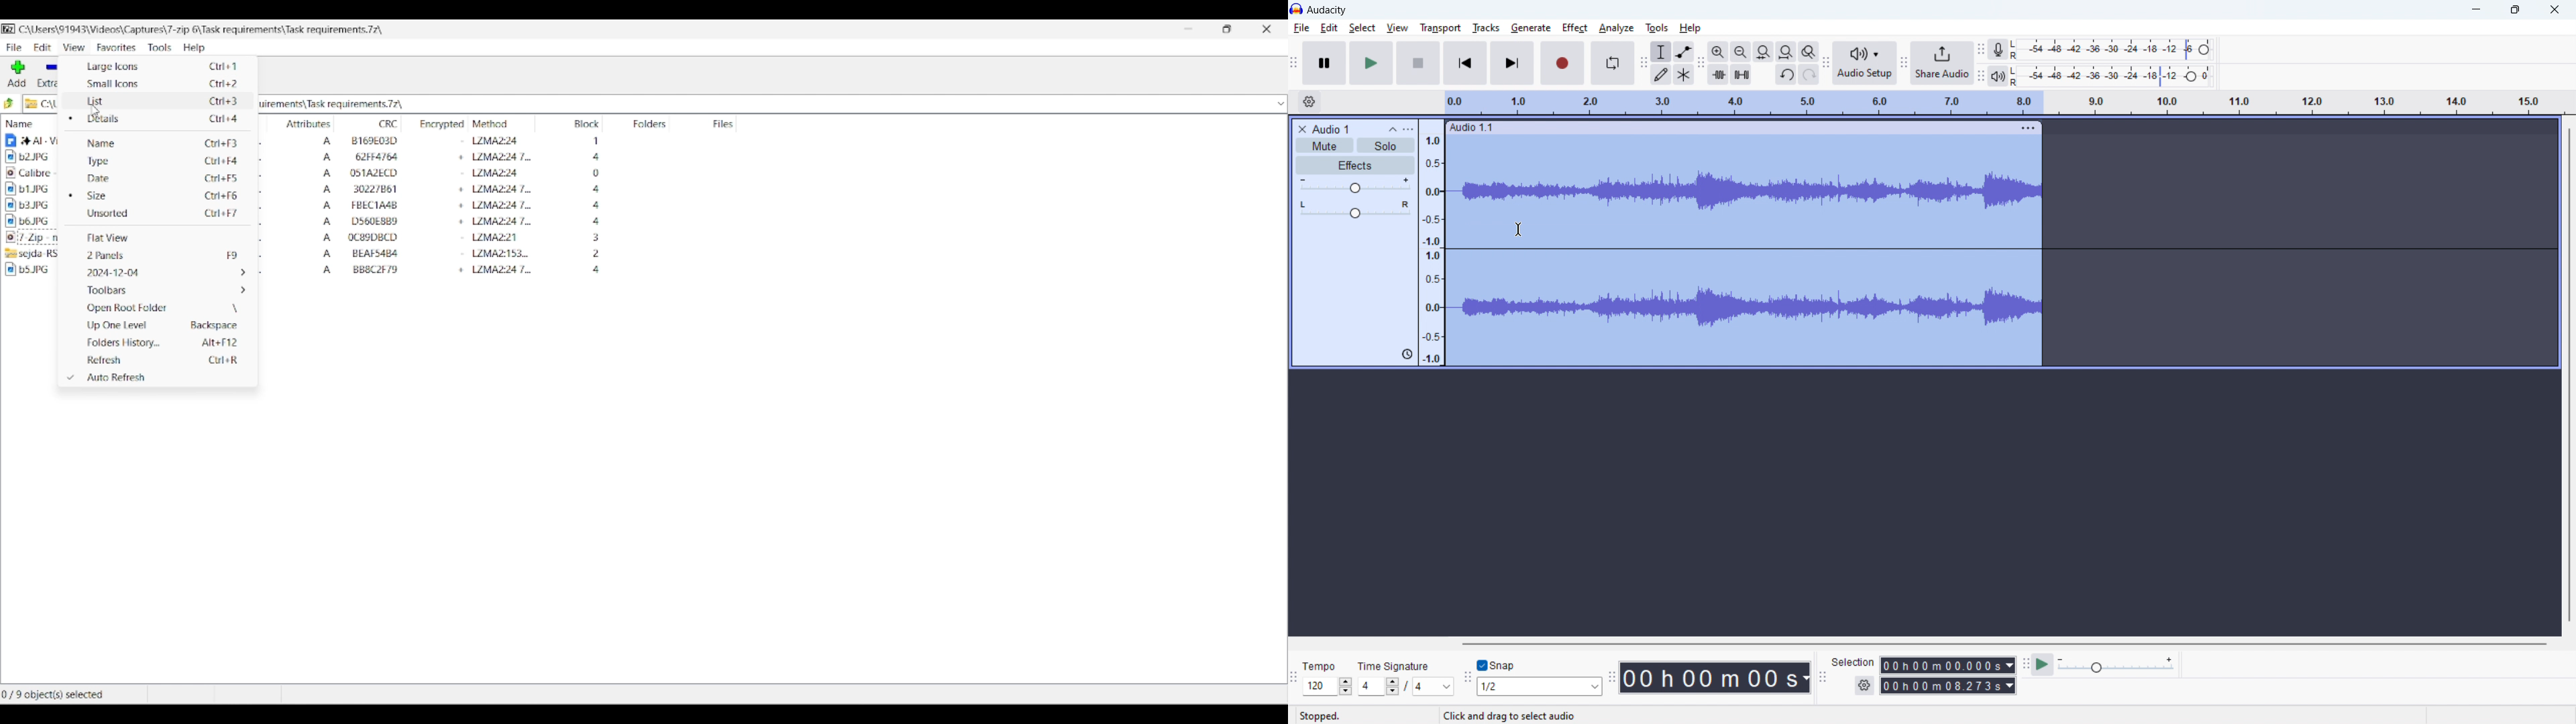  What do you see at coordinates (1267, 29) in the screenshot?
I see `Close interface` at bounding box center [1267, 29].